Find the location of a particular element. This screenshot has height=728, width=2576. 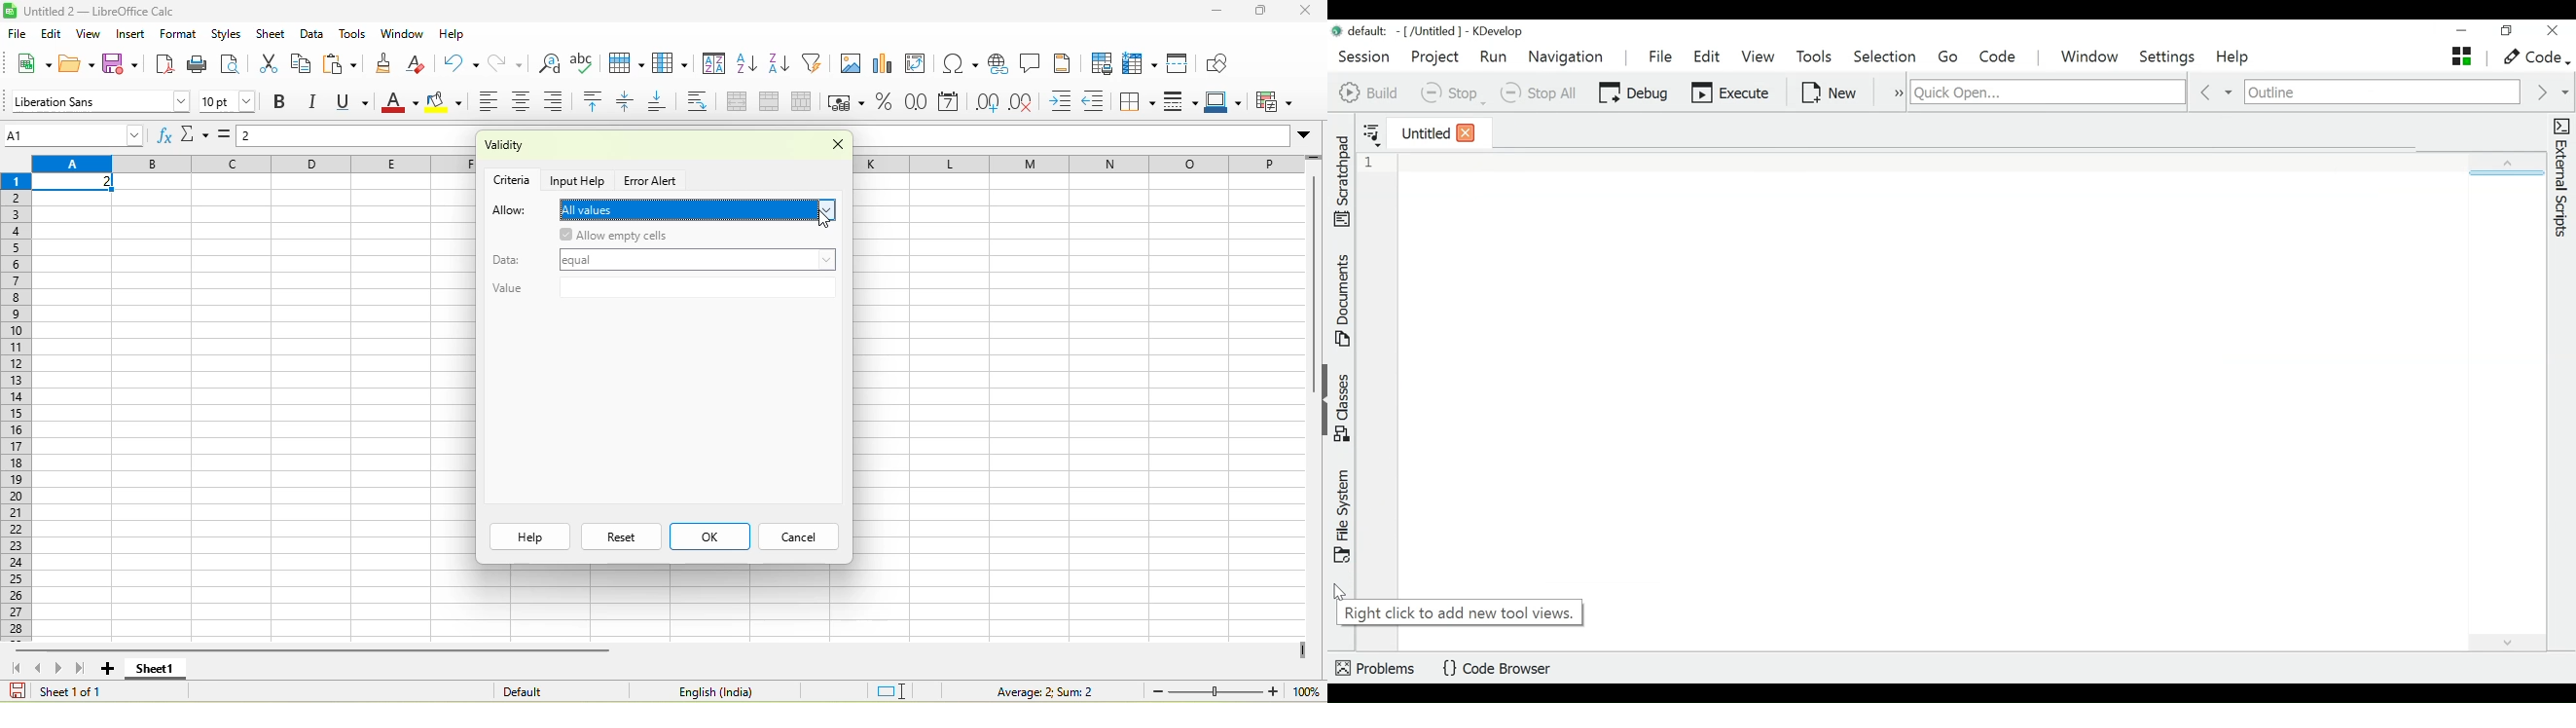

zoom is located at coordinates (1215, 690).